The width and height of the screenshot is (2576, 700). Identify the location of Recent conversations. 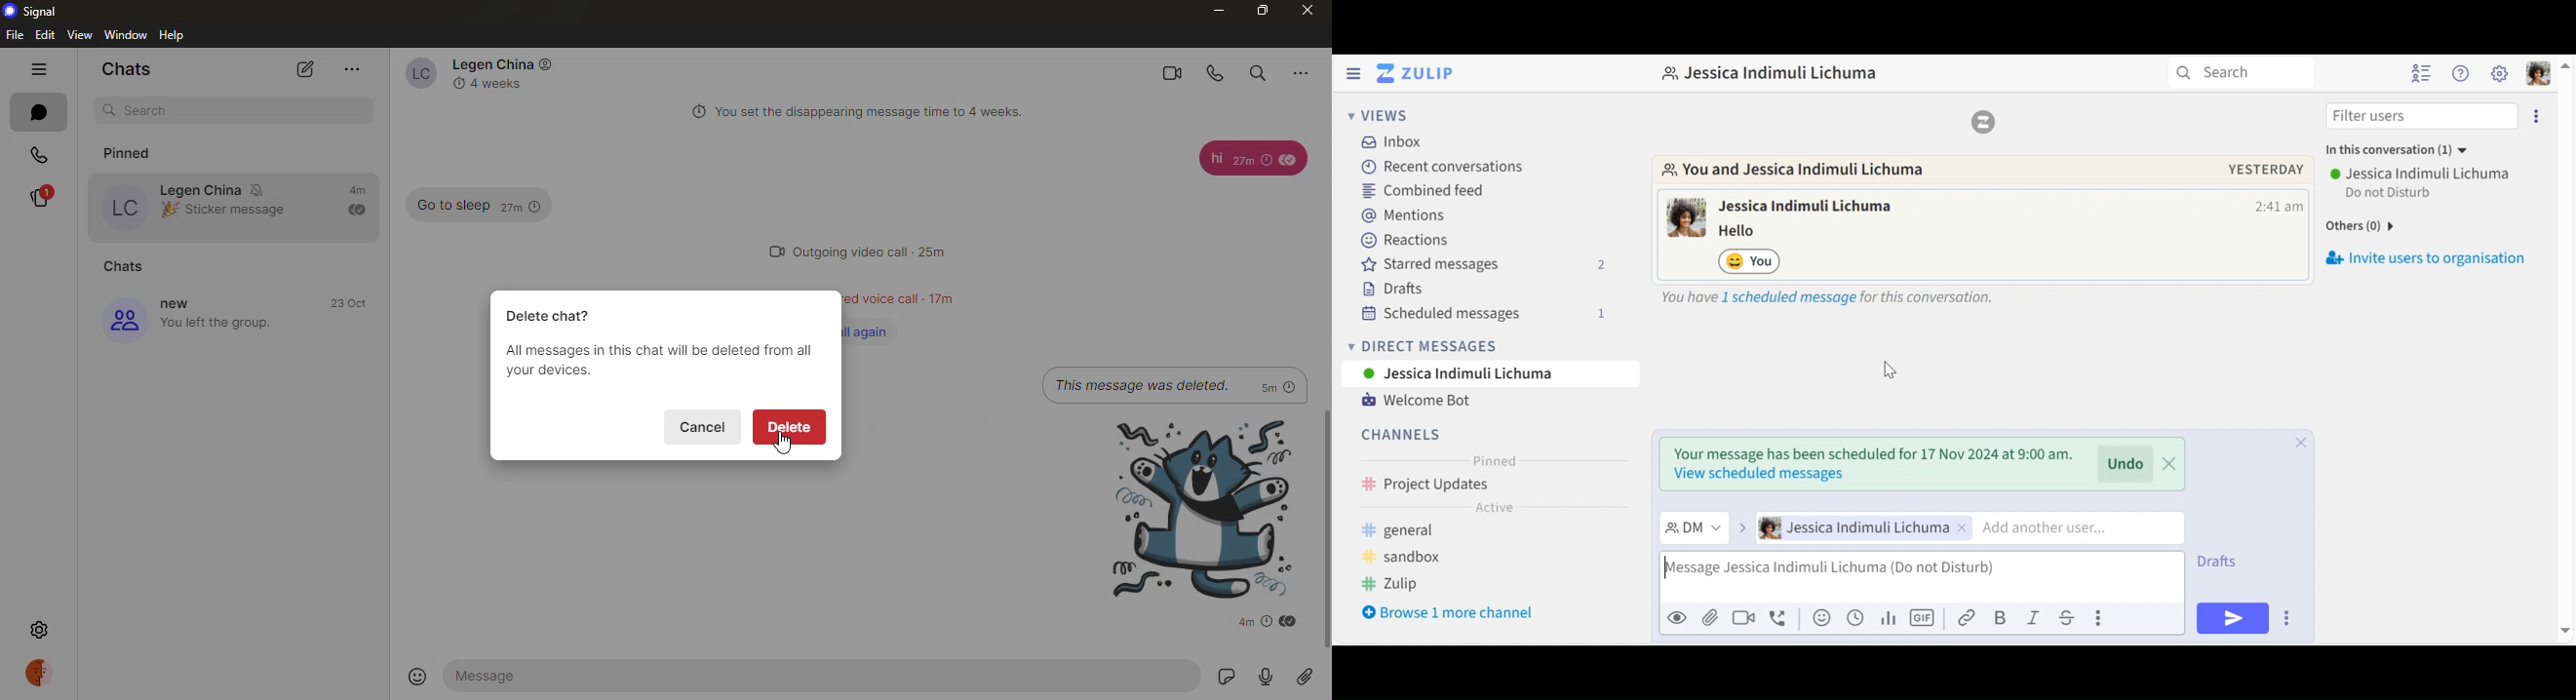
(1445, 167).